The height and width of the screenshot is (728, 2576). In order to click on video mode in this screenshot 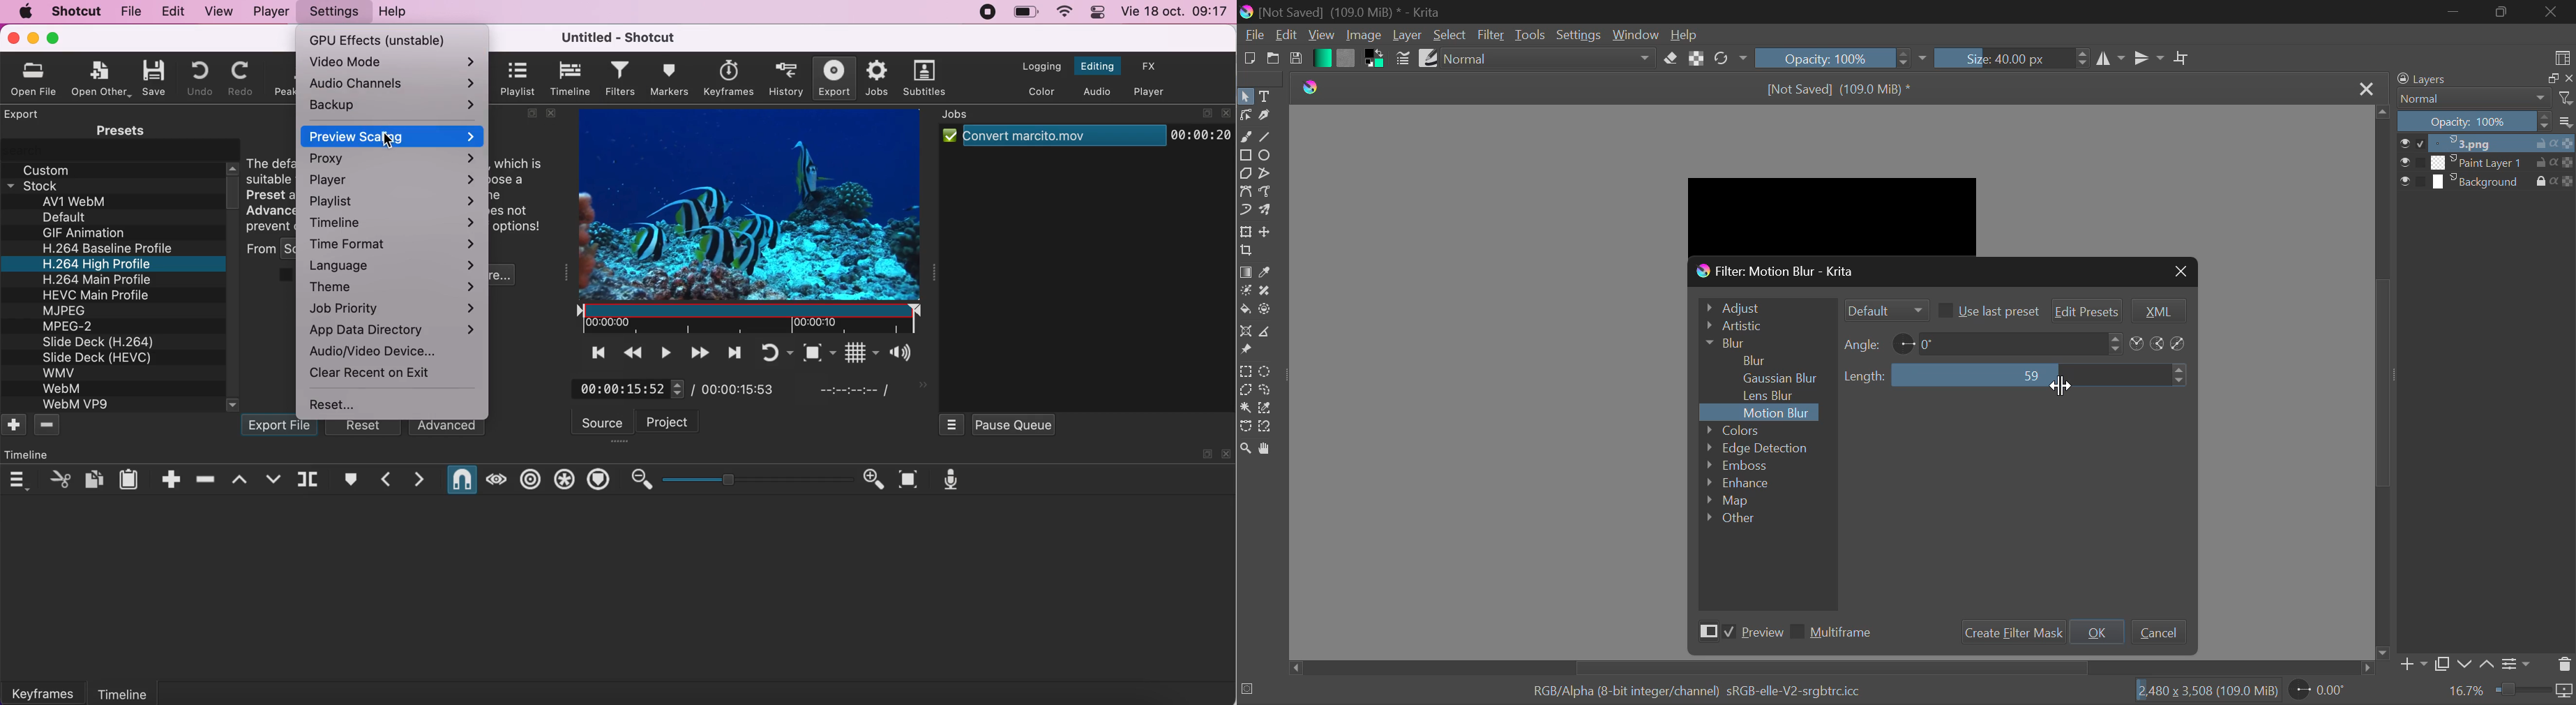, I will do `click(392, 62)`.